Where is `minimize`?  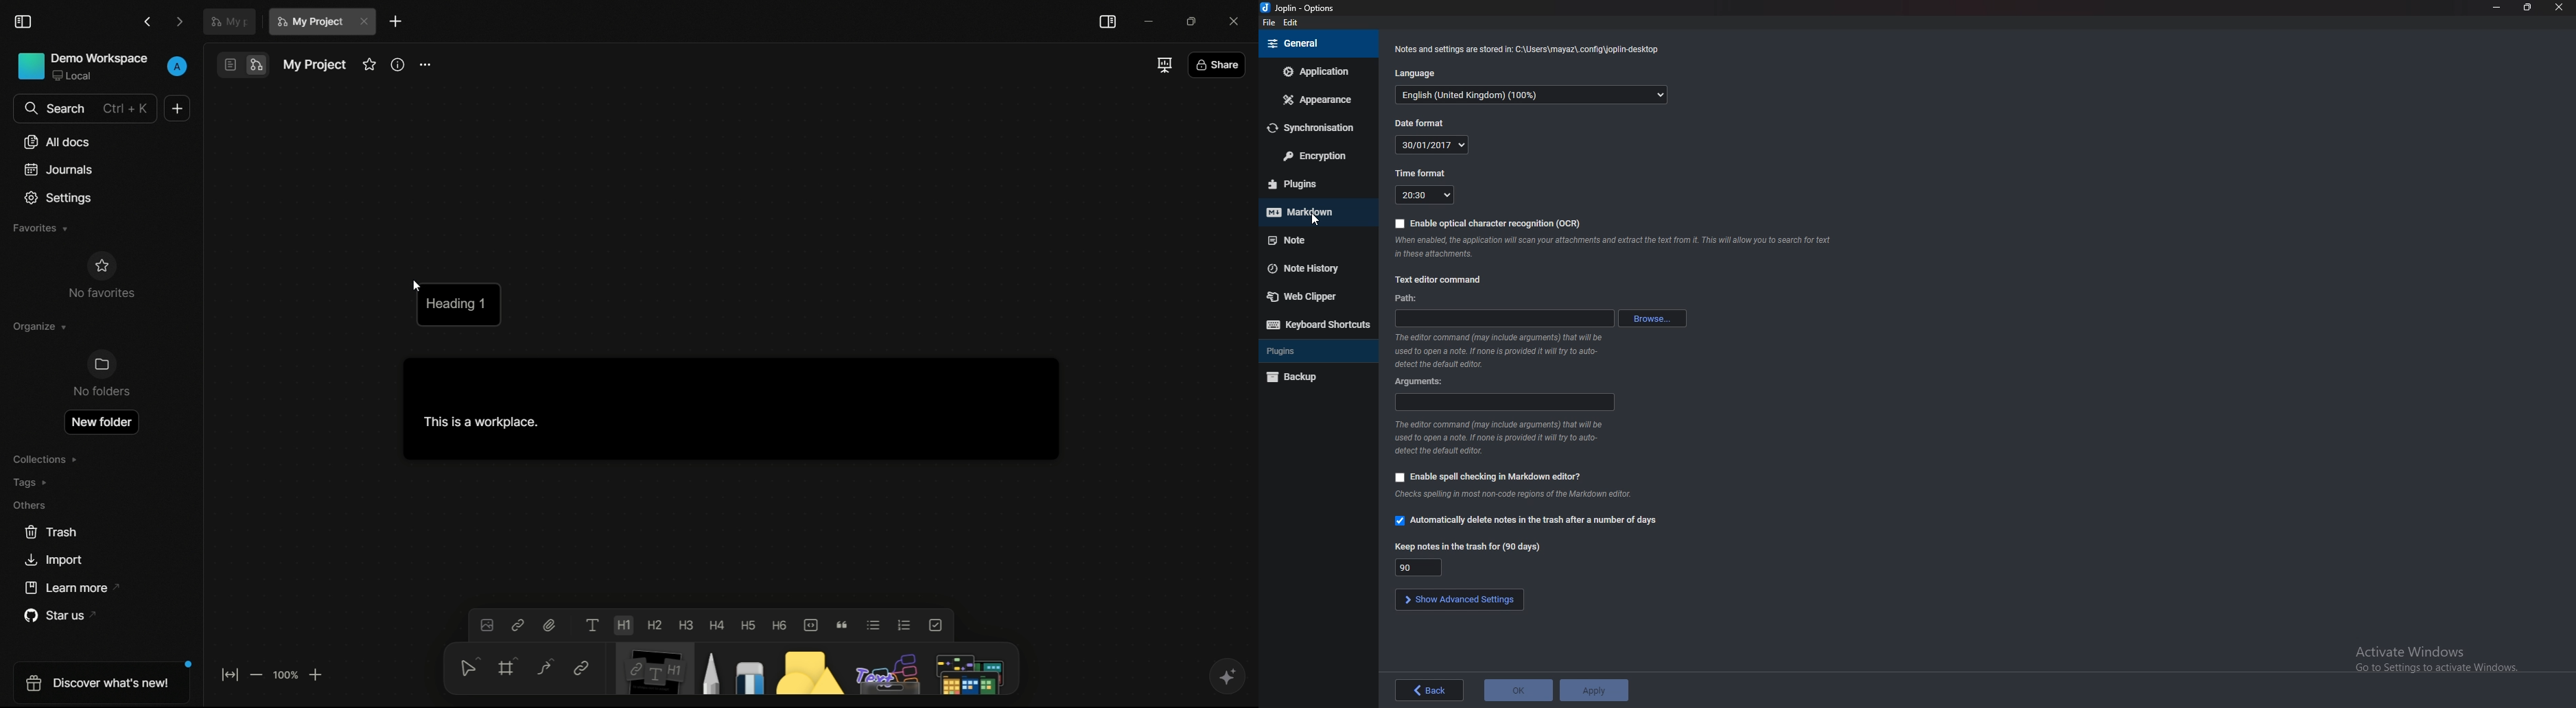 minimize is located at coordinates (2496, 8).